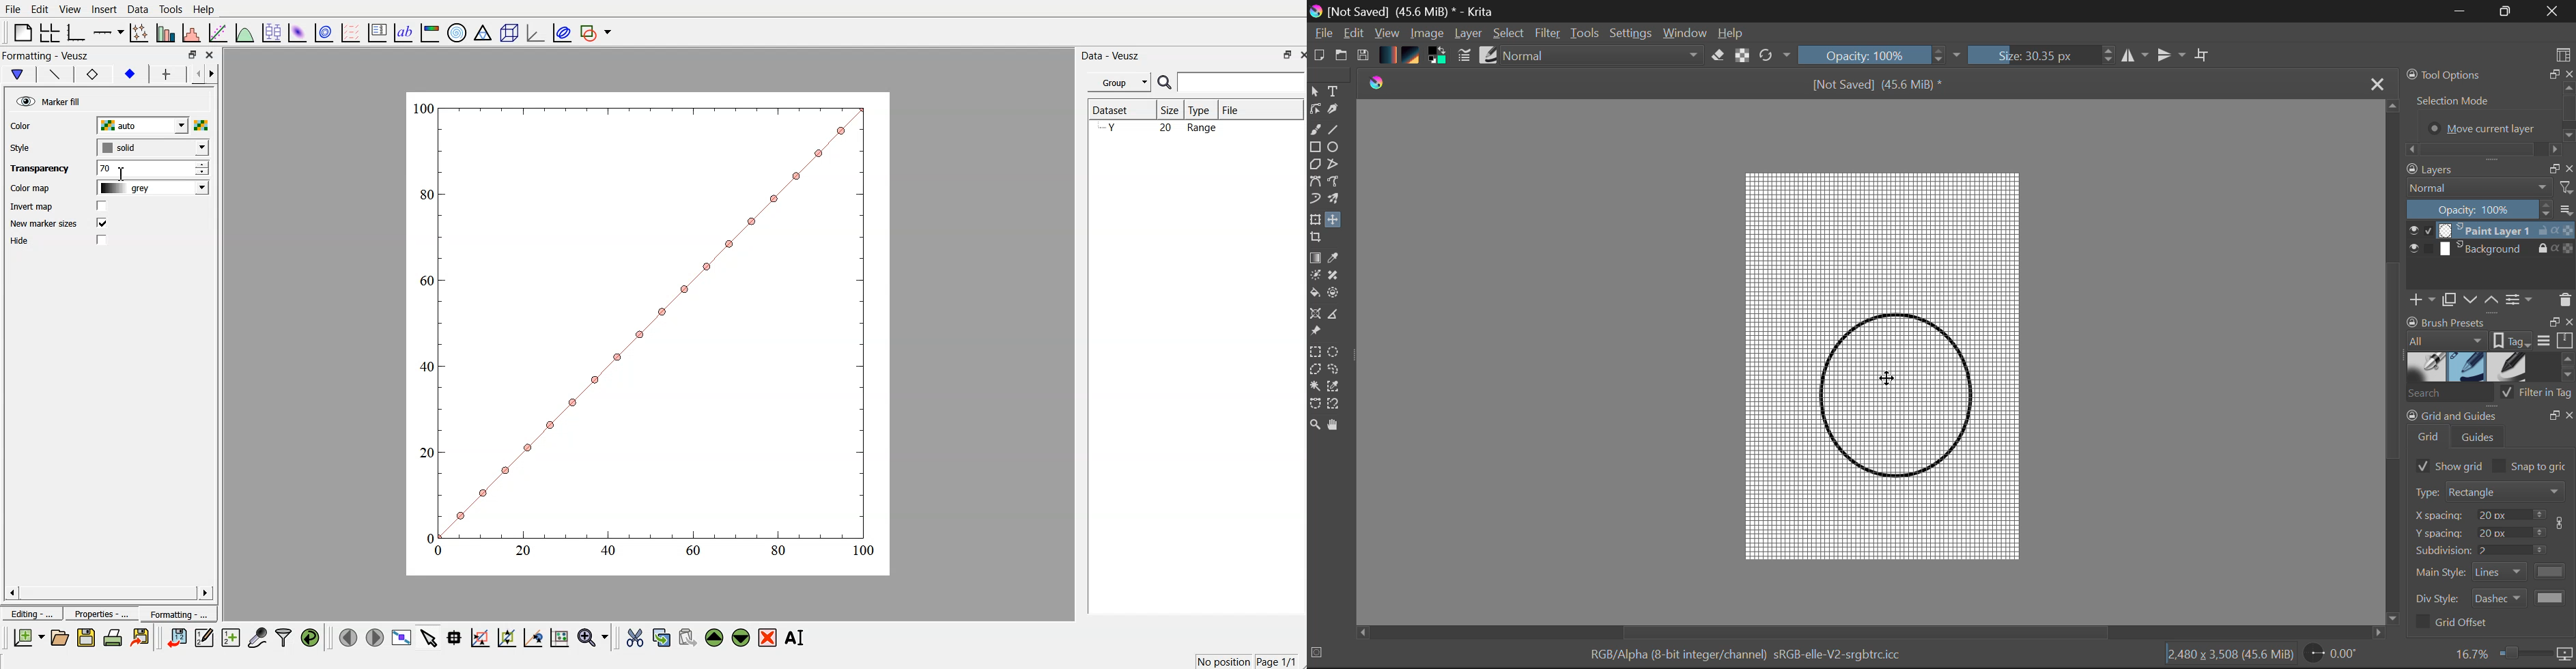 This screenshot has height=672, width=2576. What do you see at coordinates (1719, 56) in the screenshot?
I see `Eraser` at bounding box center [1719, 56].